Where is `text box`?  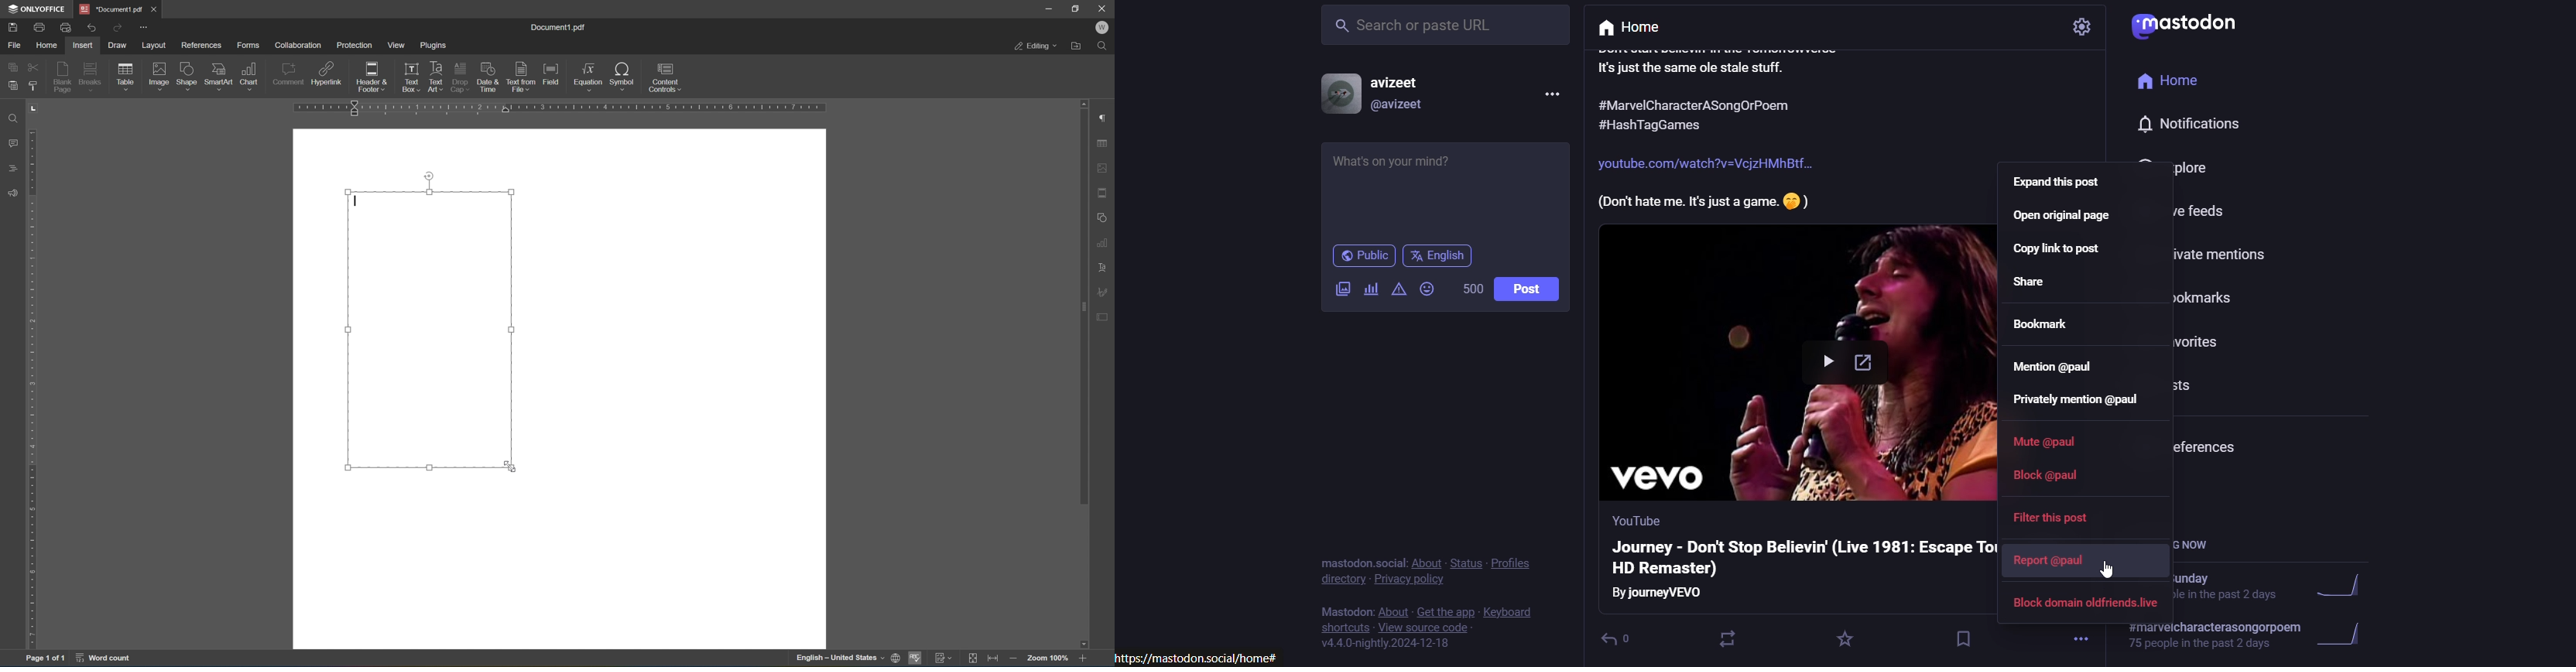
text box is located at coordinates (409, 77).